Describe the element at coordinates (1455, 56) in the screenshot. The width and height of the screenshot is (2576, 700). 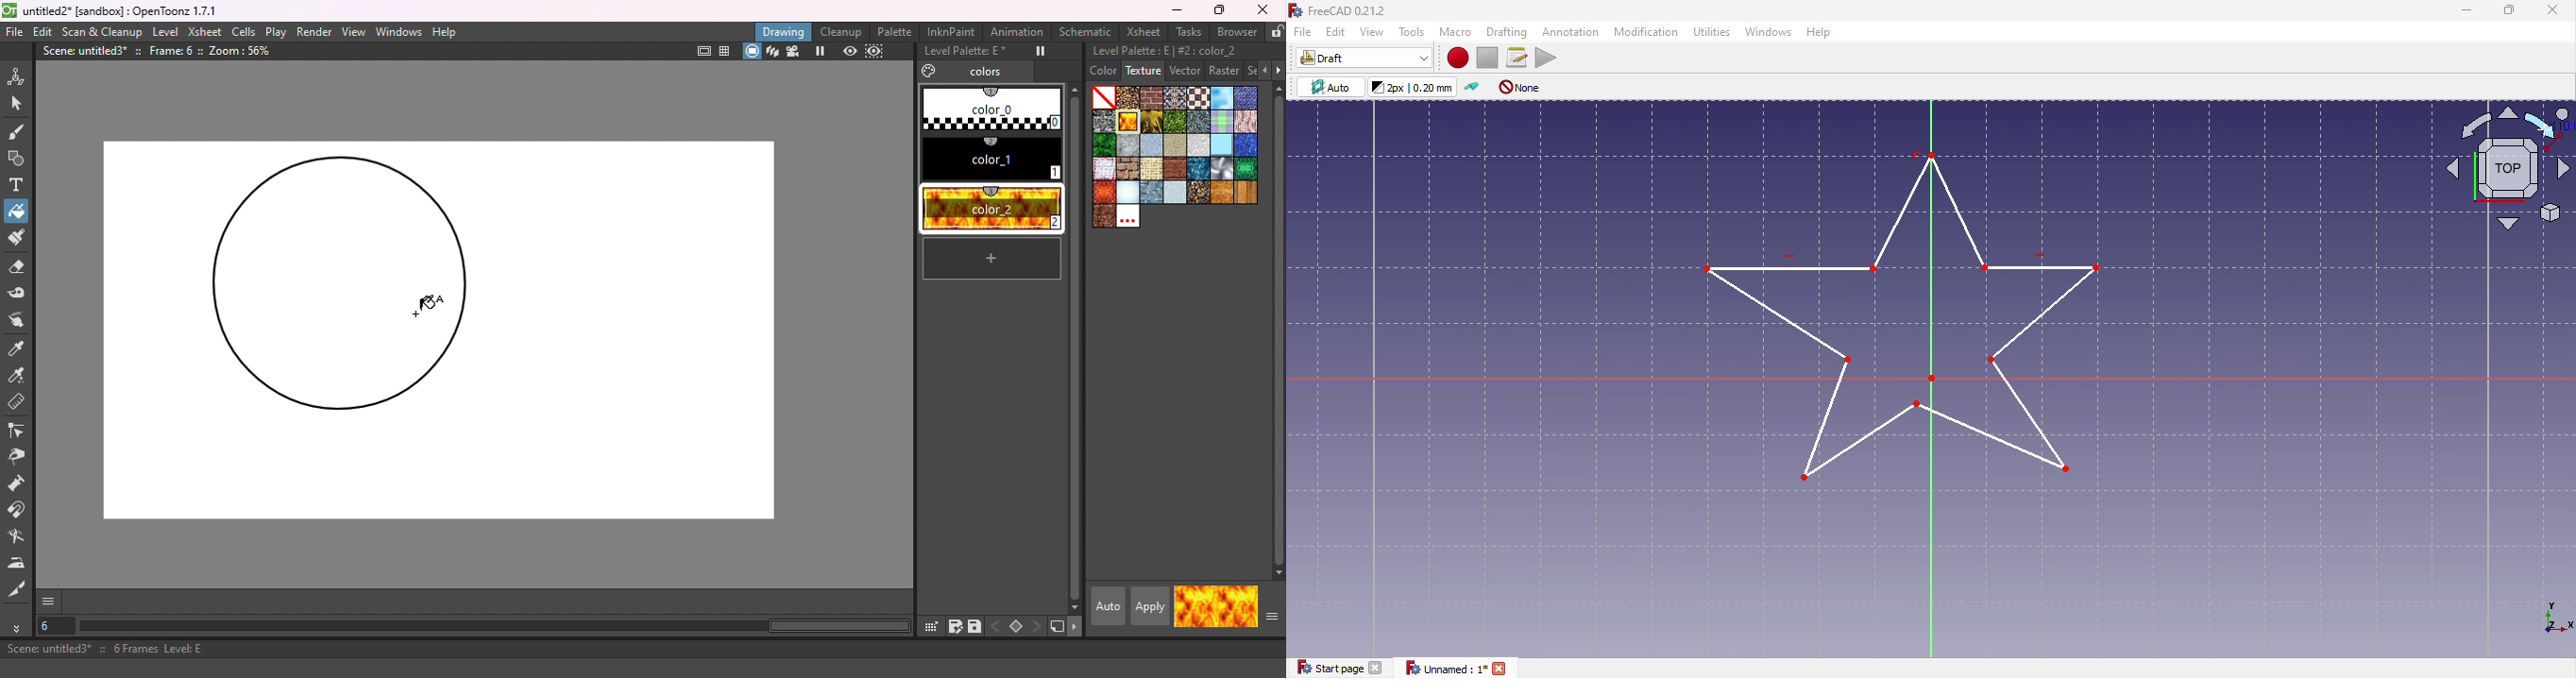
I see `Macro recording` at that location.